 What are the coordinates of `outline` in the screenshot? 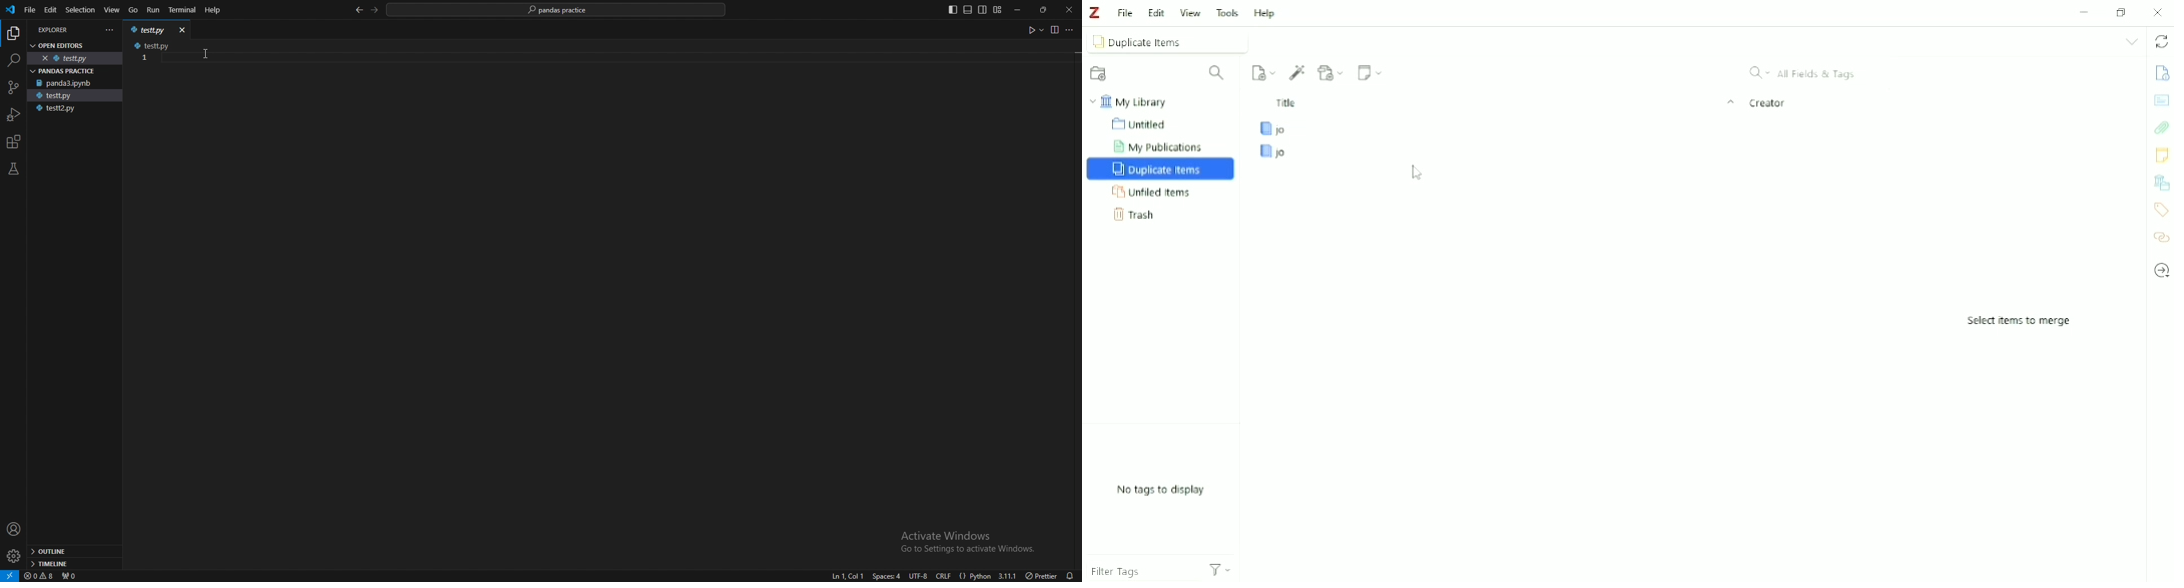 It's located at (72, 552).